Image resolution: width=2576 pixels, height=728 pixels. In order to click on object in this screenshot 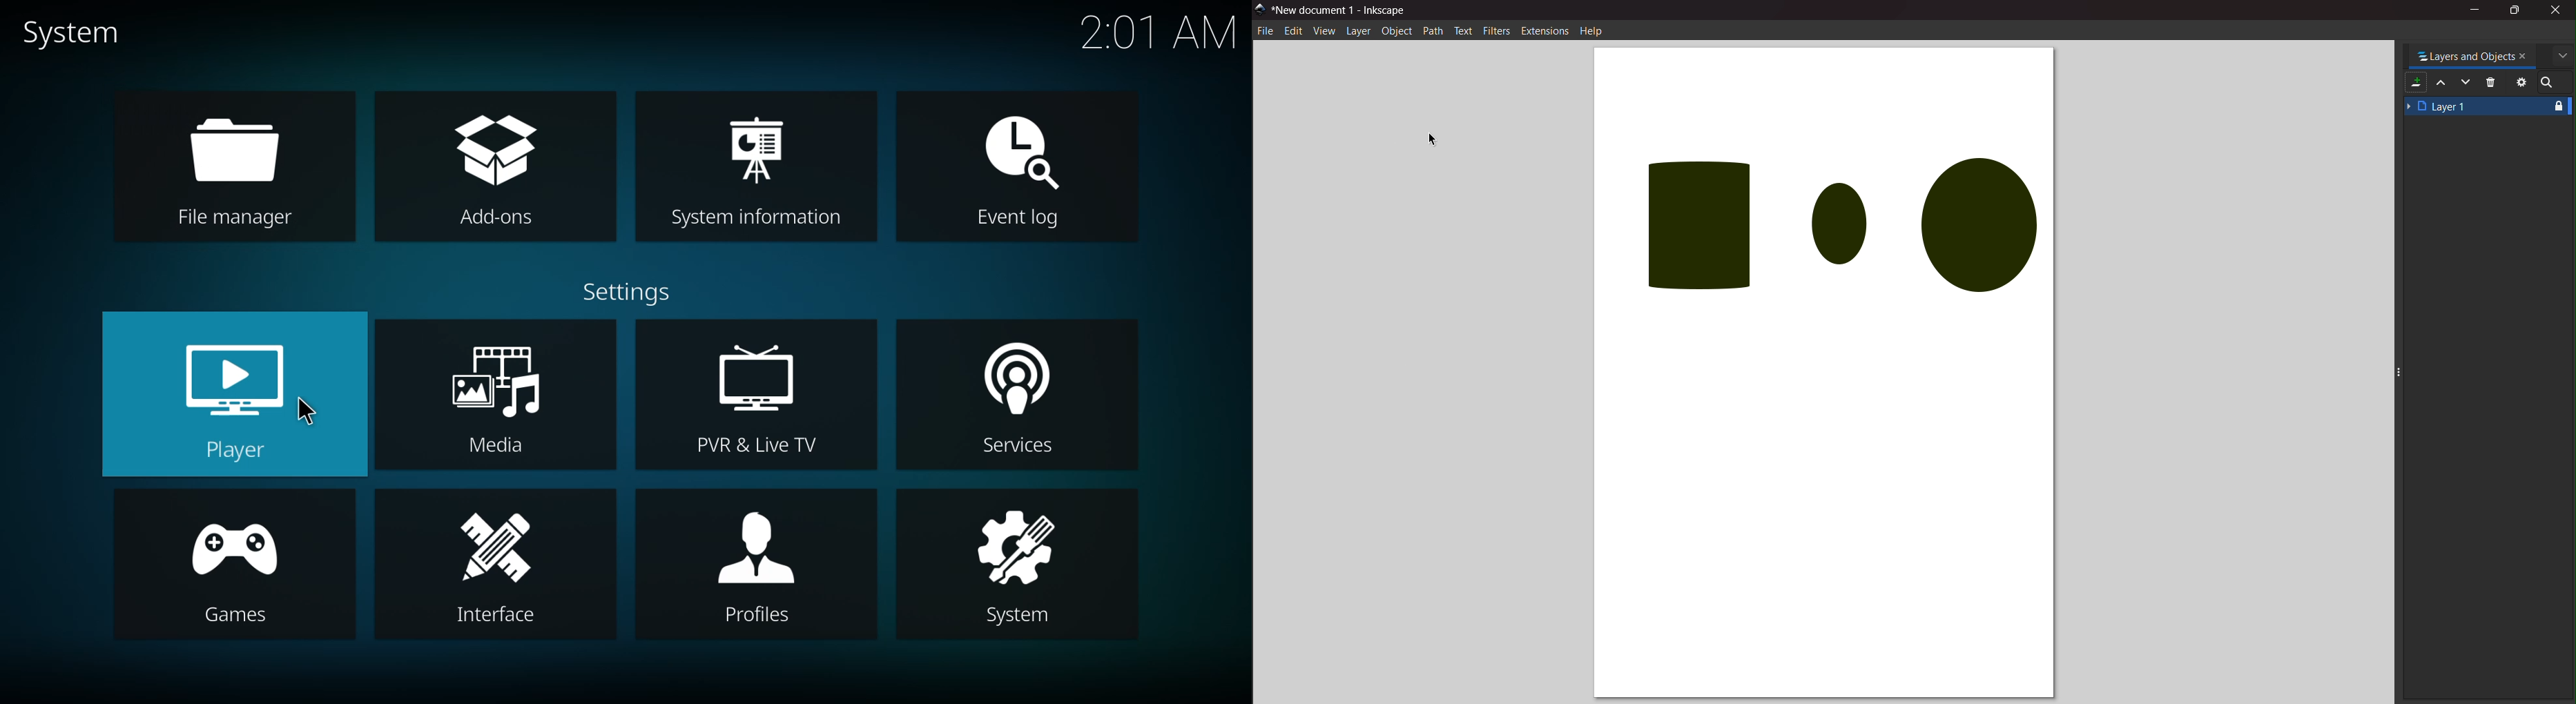, I will do `click(1396, 30)`.